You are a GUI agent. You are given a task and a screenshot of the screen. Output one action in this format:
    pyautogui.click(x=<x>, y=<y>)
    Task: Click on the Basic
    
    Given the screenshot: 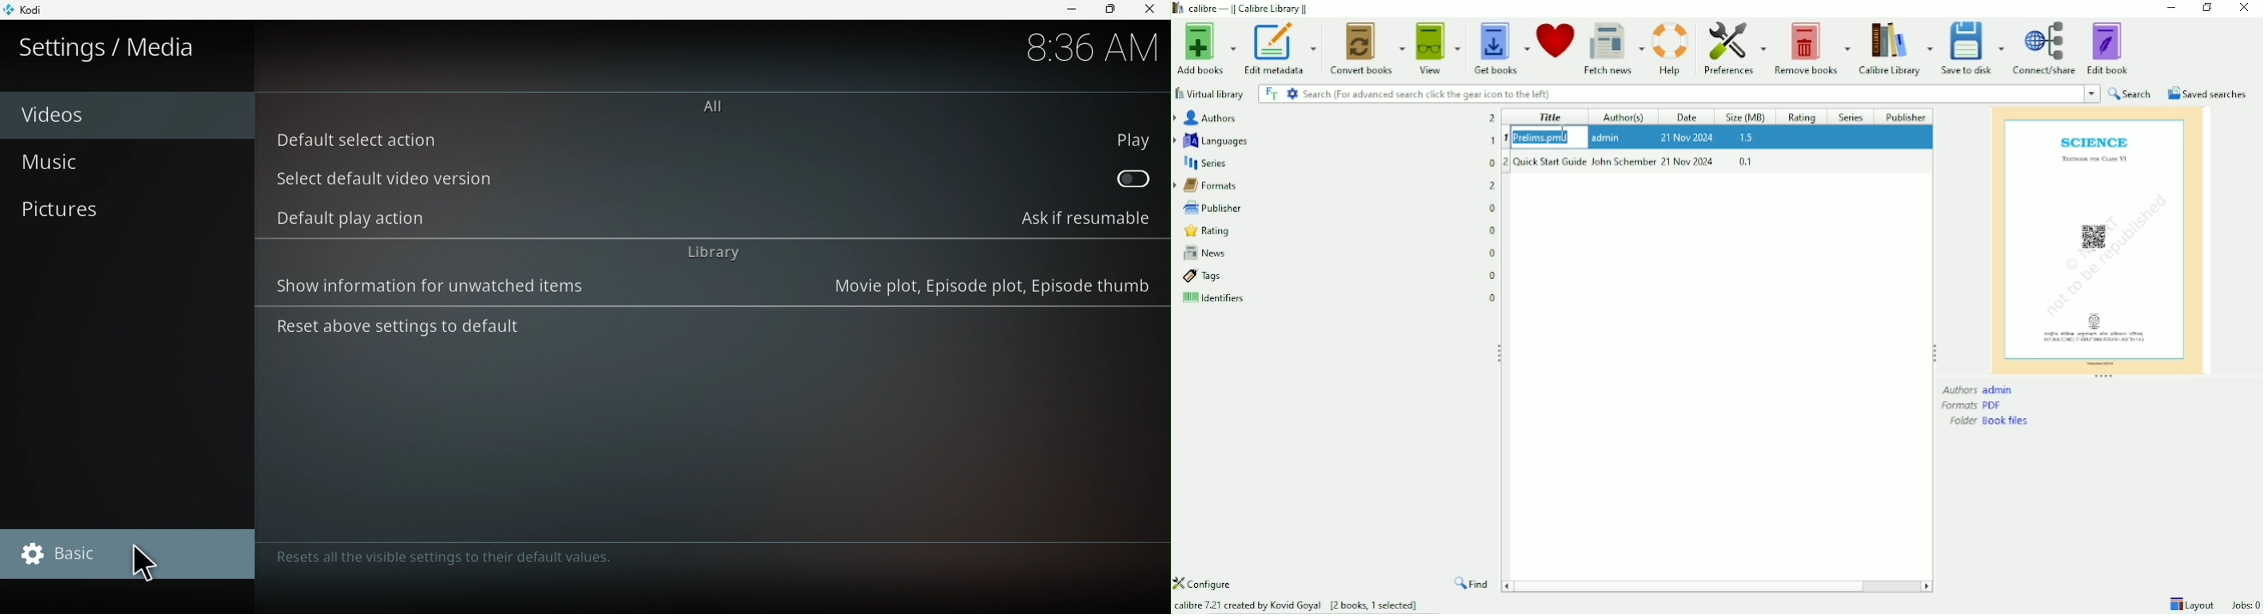 What is the action you would take?
    pyautogui.click(x=133, y=557)
    